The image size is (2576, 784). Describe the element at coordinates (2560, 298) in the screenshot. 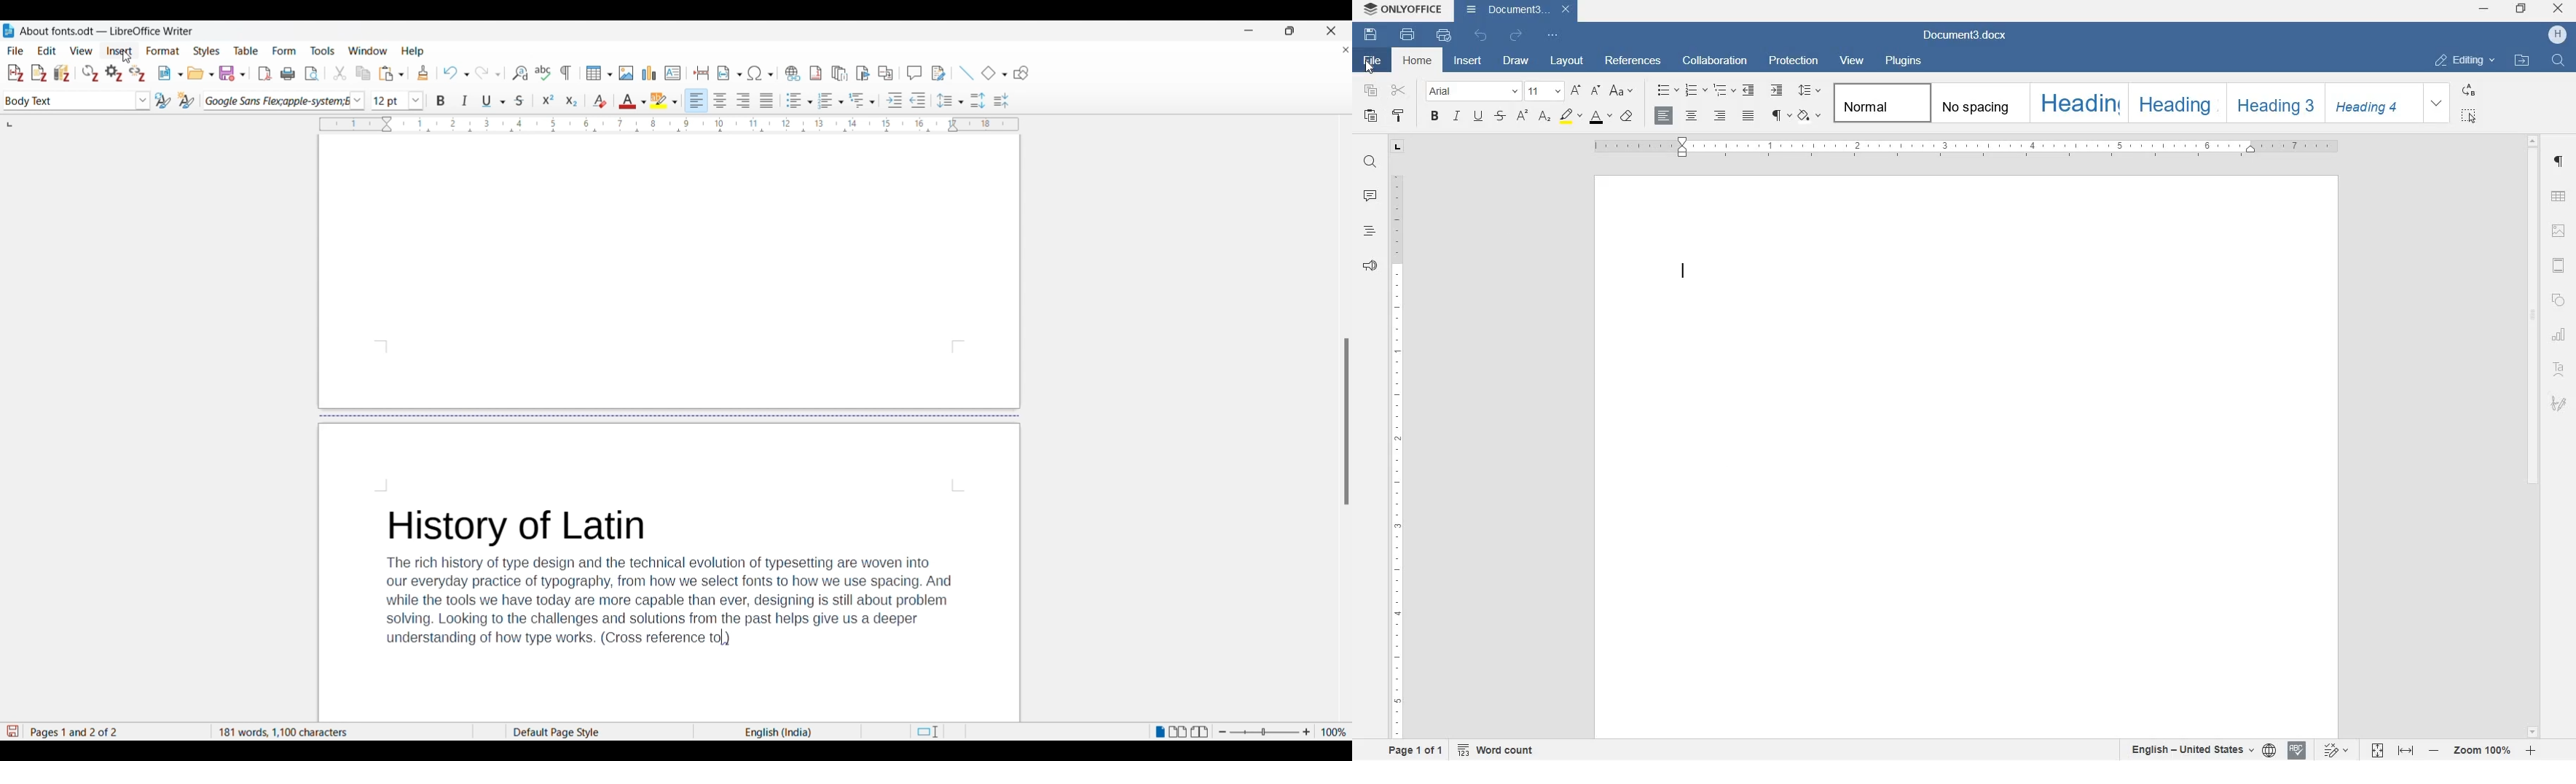

I see `shape settings` at that location.